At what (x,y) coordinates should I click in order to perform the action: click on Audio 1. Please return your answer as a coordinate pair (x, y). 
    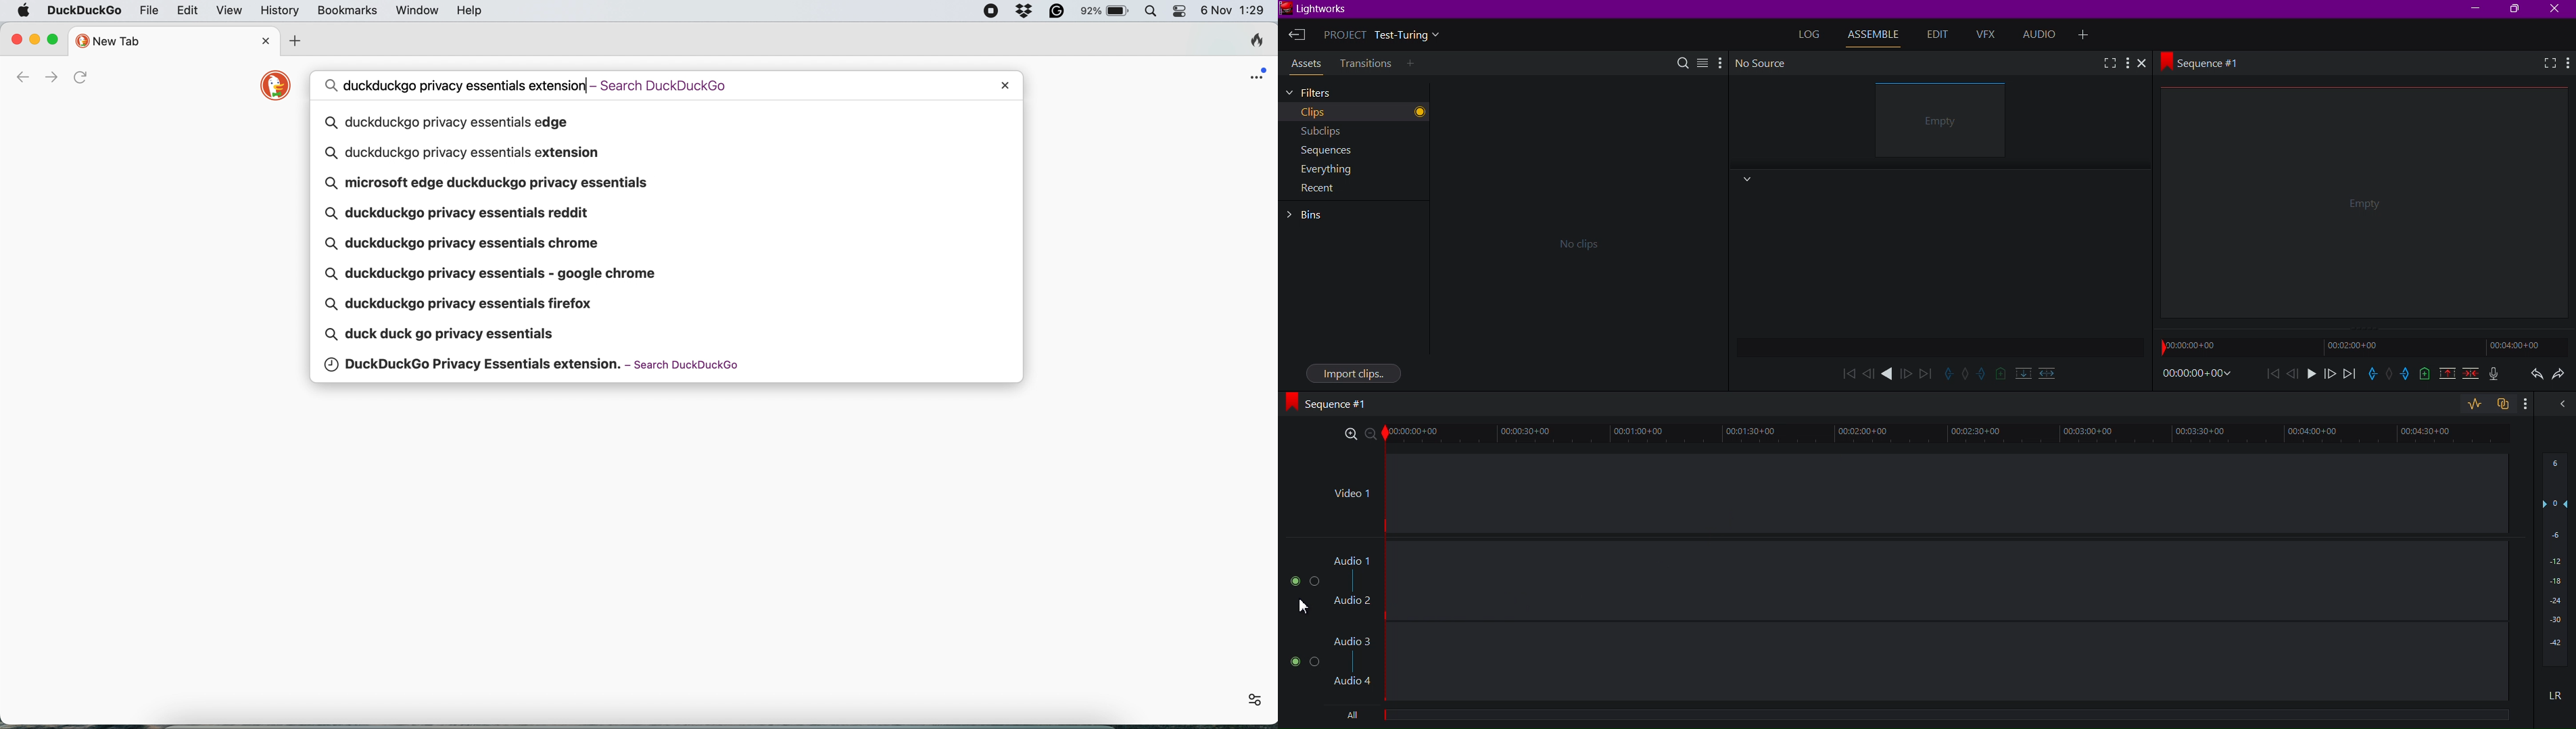
    Looking at the image, I should click on (1350, 562).